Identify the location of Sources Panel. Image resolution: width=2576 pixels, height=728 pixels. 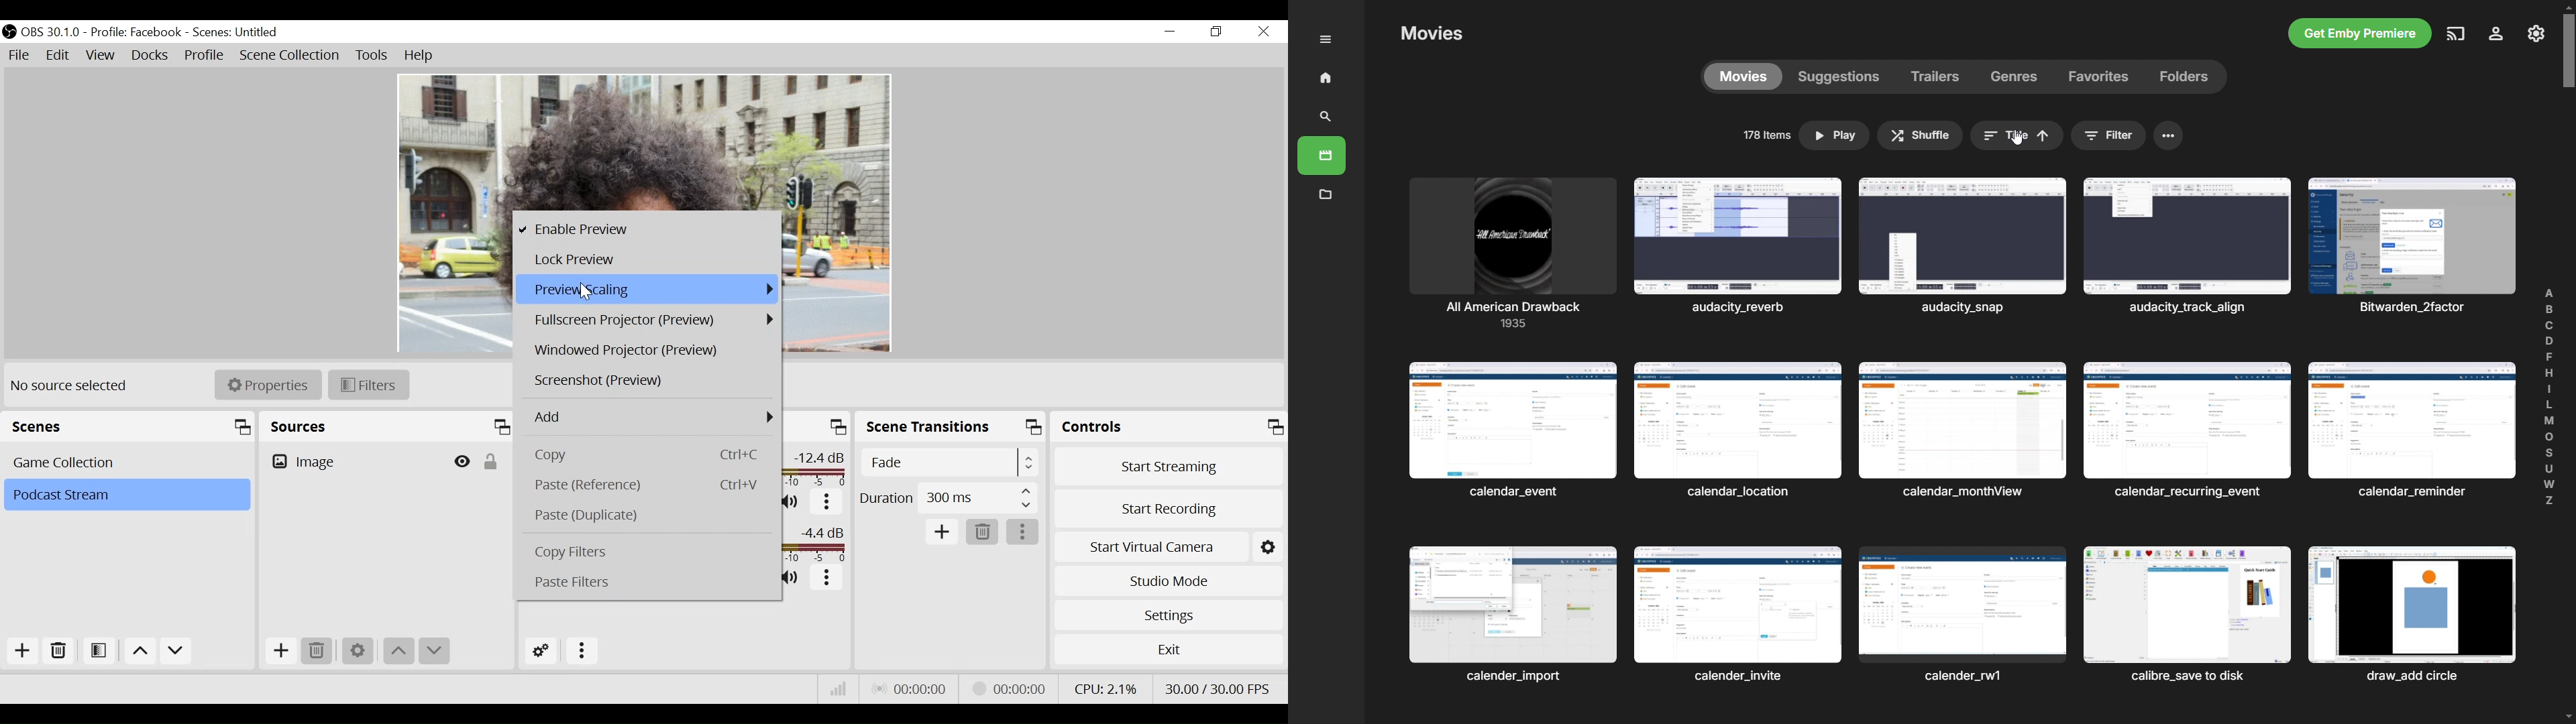
(388, 426).